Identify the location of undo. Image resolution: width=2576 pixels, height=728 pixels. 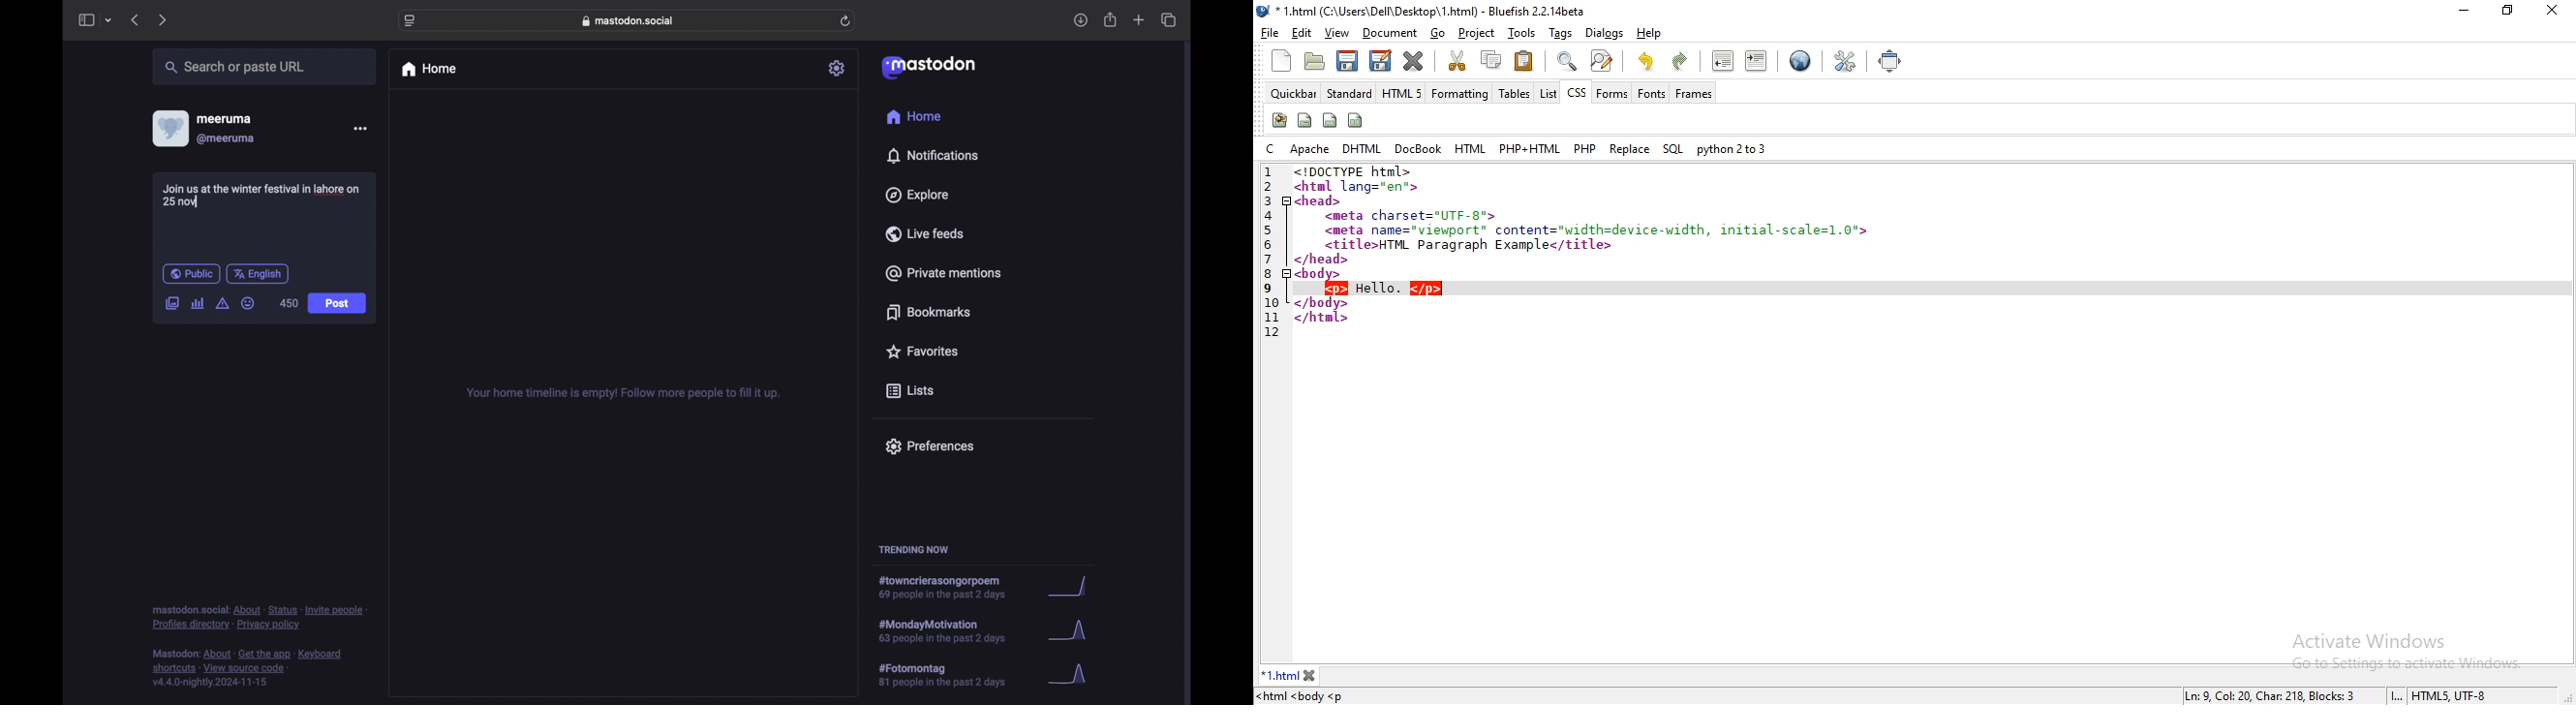
(1645, 59).